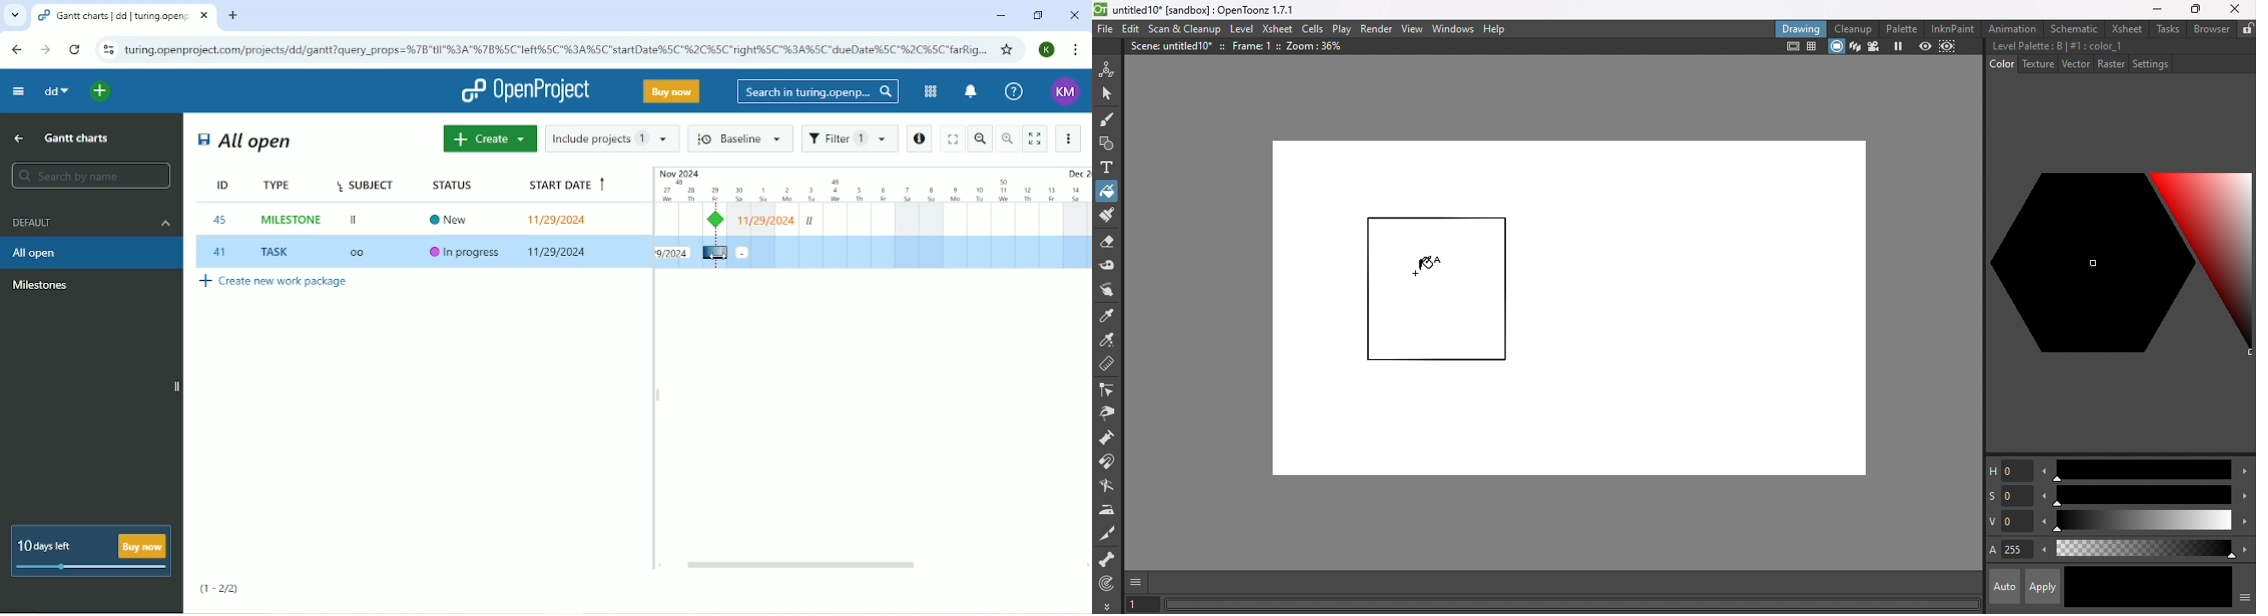 This screenshot has width=2268, height=616. Describe the element at coordinates (1106, 245) in the screenshot. I see `Eraser` at that location.